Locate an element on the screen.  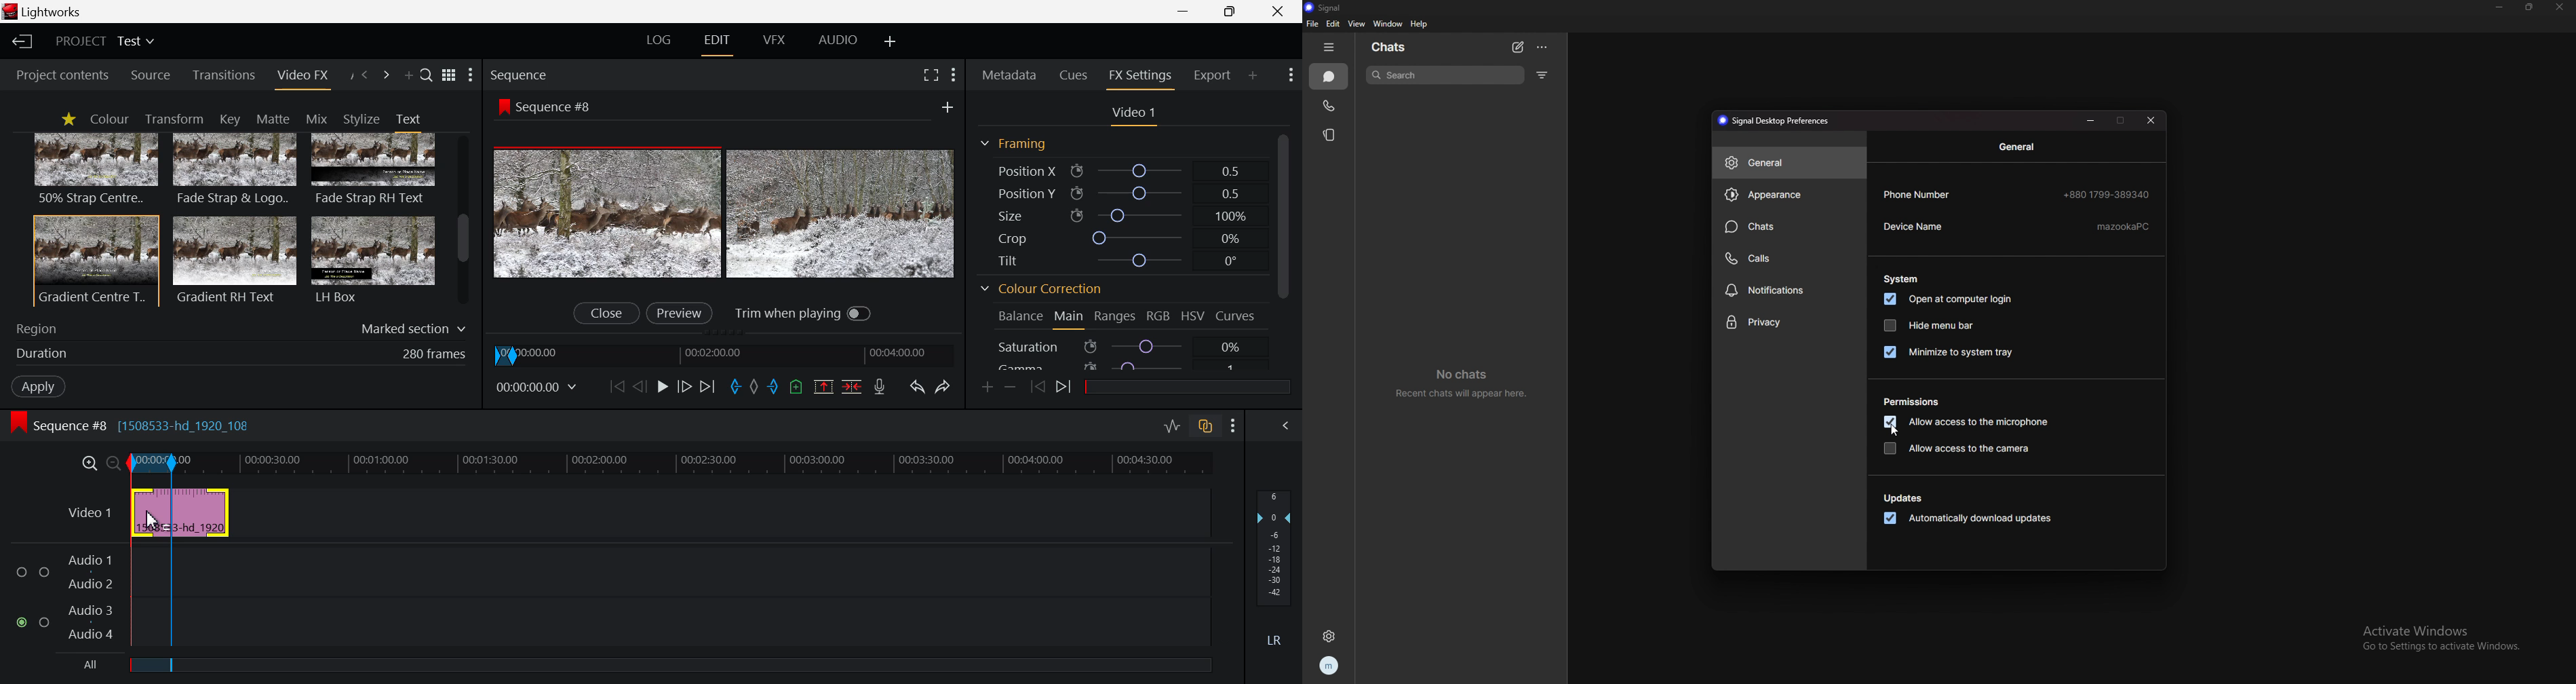
minimize is located at coordinates (2500, 7).